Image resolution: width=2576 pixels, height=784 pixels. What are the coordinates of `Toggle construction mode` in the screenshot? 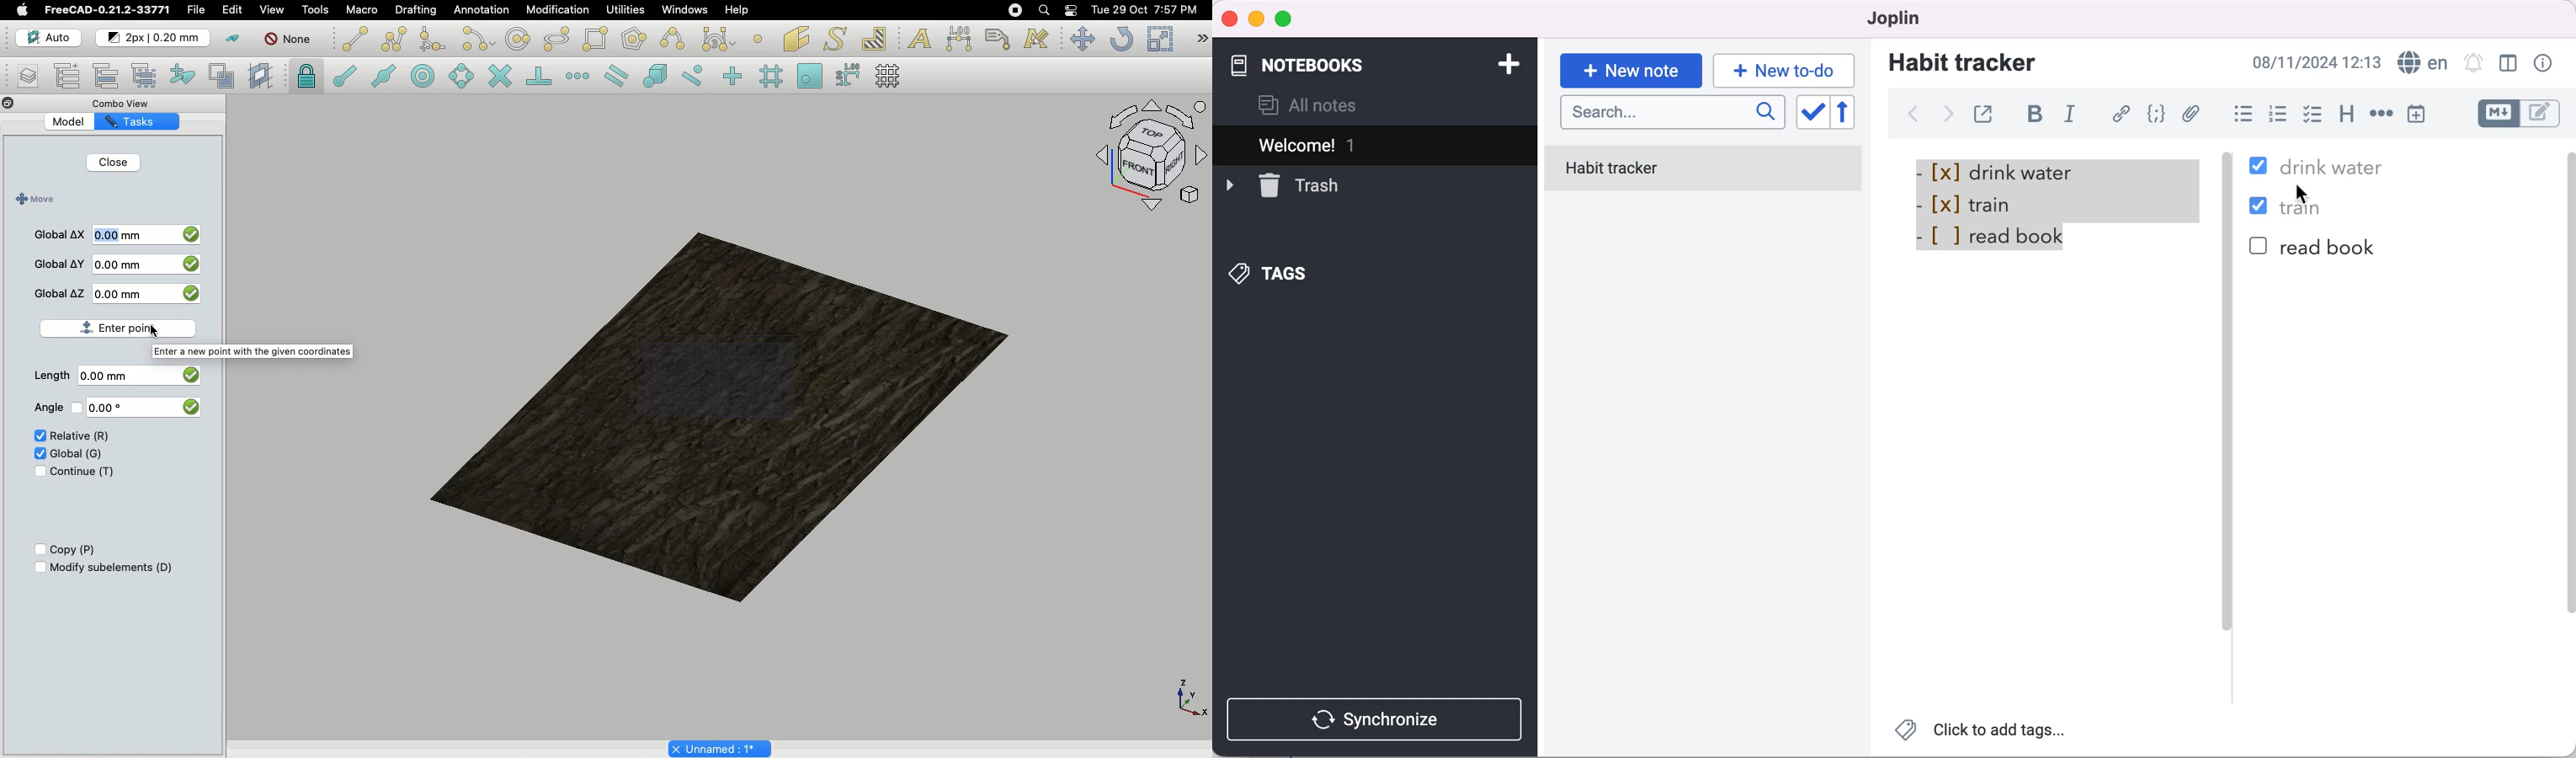 It's located at (233, 39).